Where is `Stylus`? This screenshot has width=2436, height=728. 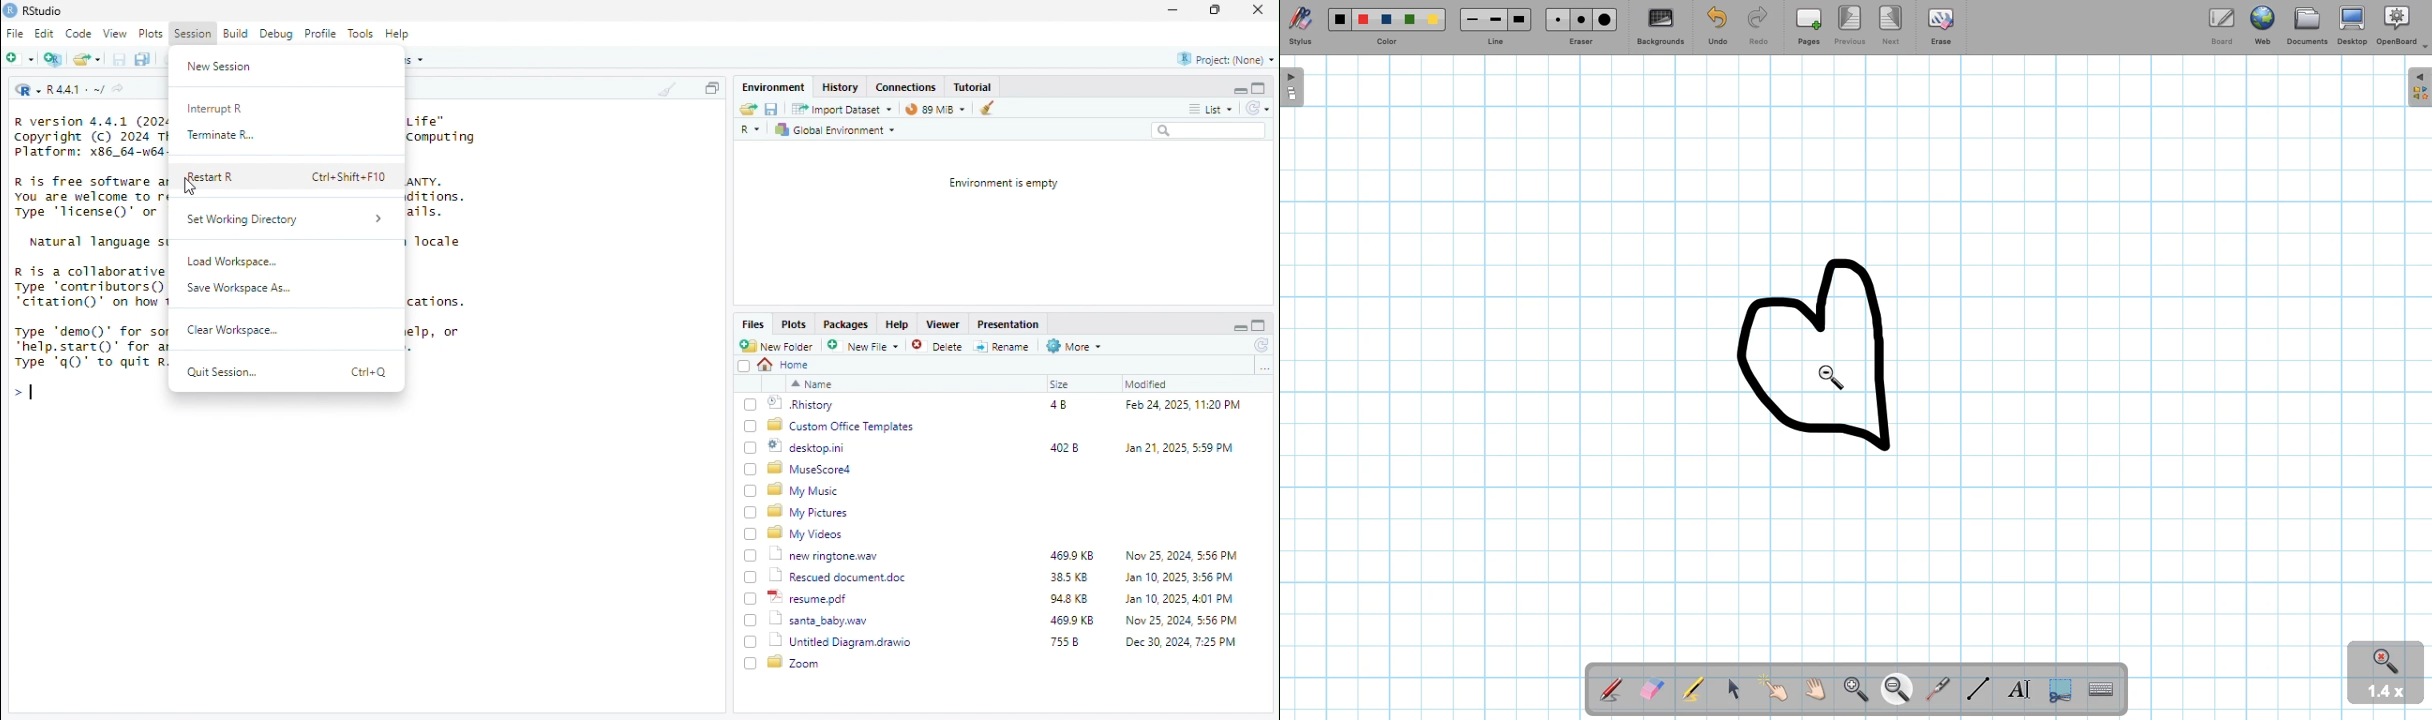
Stylus is located at coordinates (1302, 26).